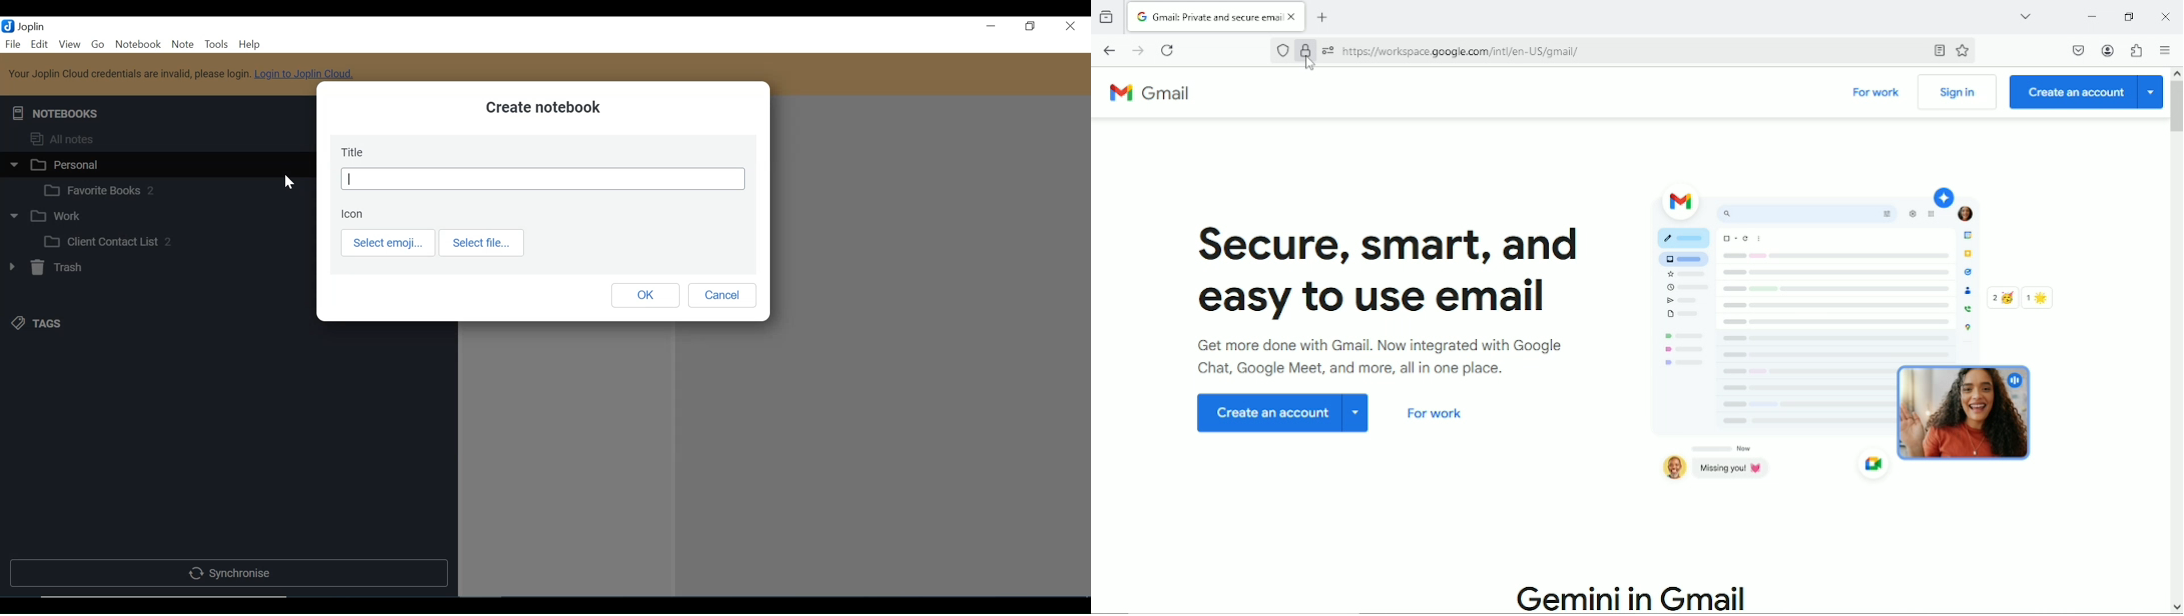 This screenshot has height=616, width=2184. Describe the element at coordinates (356, 215) in the screenshot. I see `Icon` at that location.